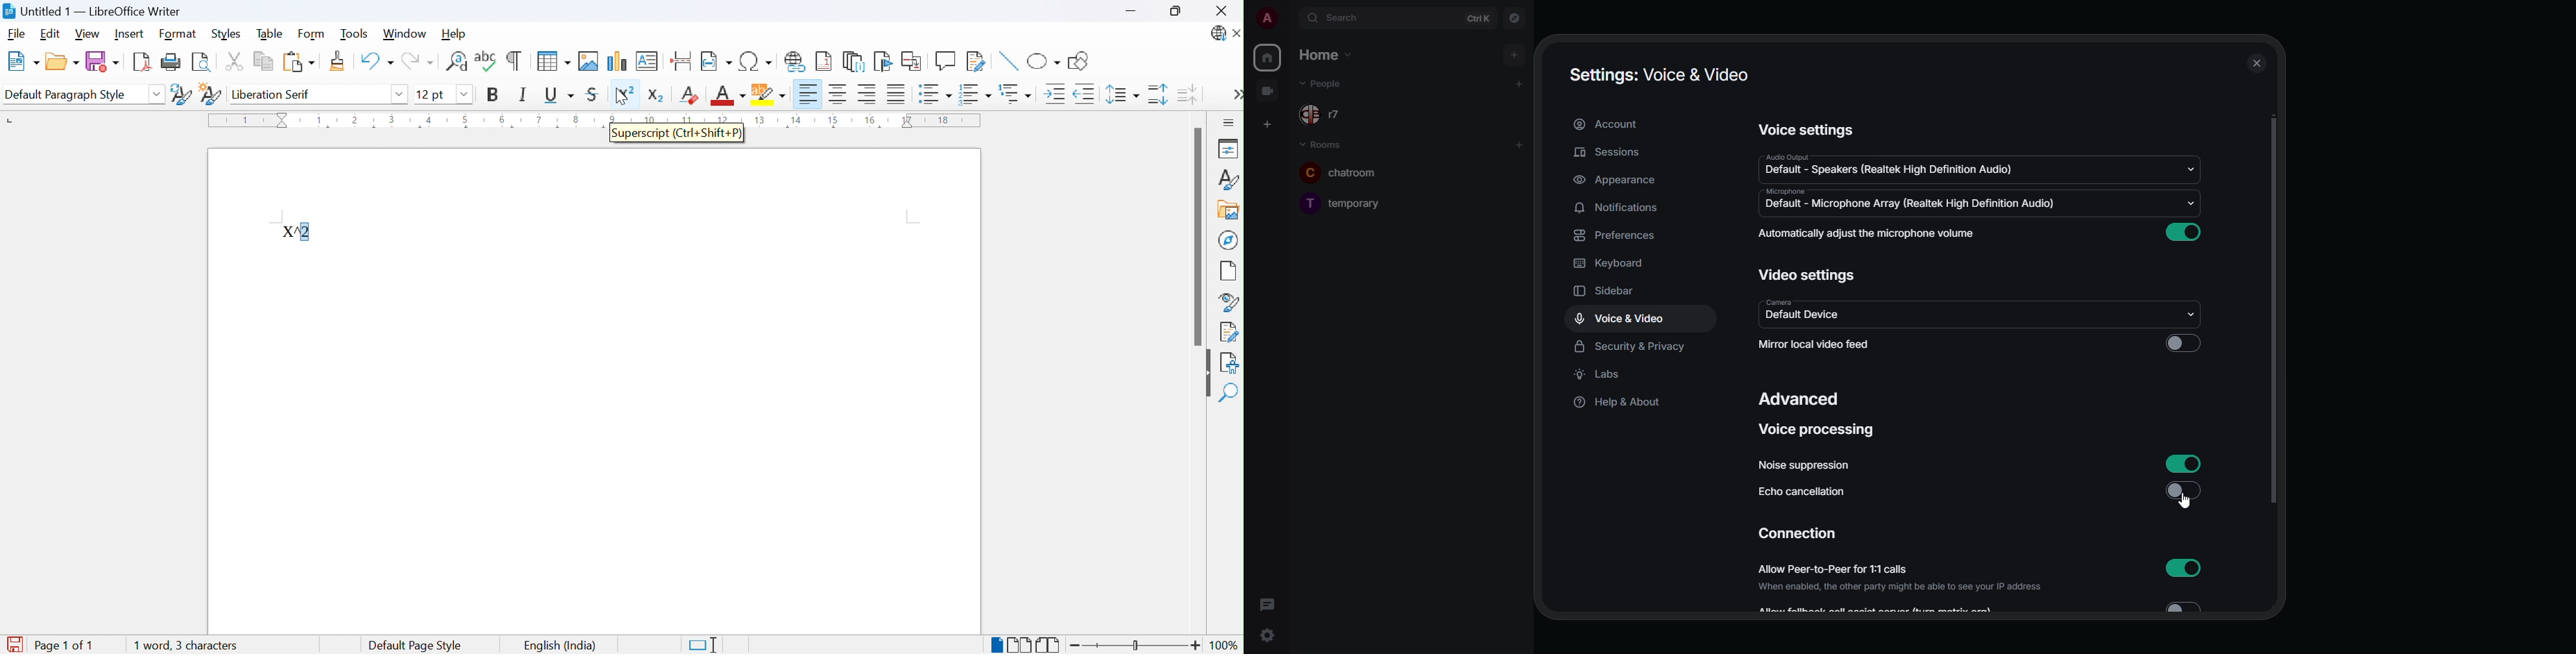  Describe the element at coordinates (617, 62) in the screenshot. I see `Insert chart` at that location.